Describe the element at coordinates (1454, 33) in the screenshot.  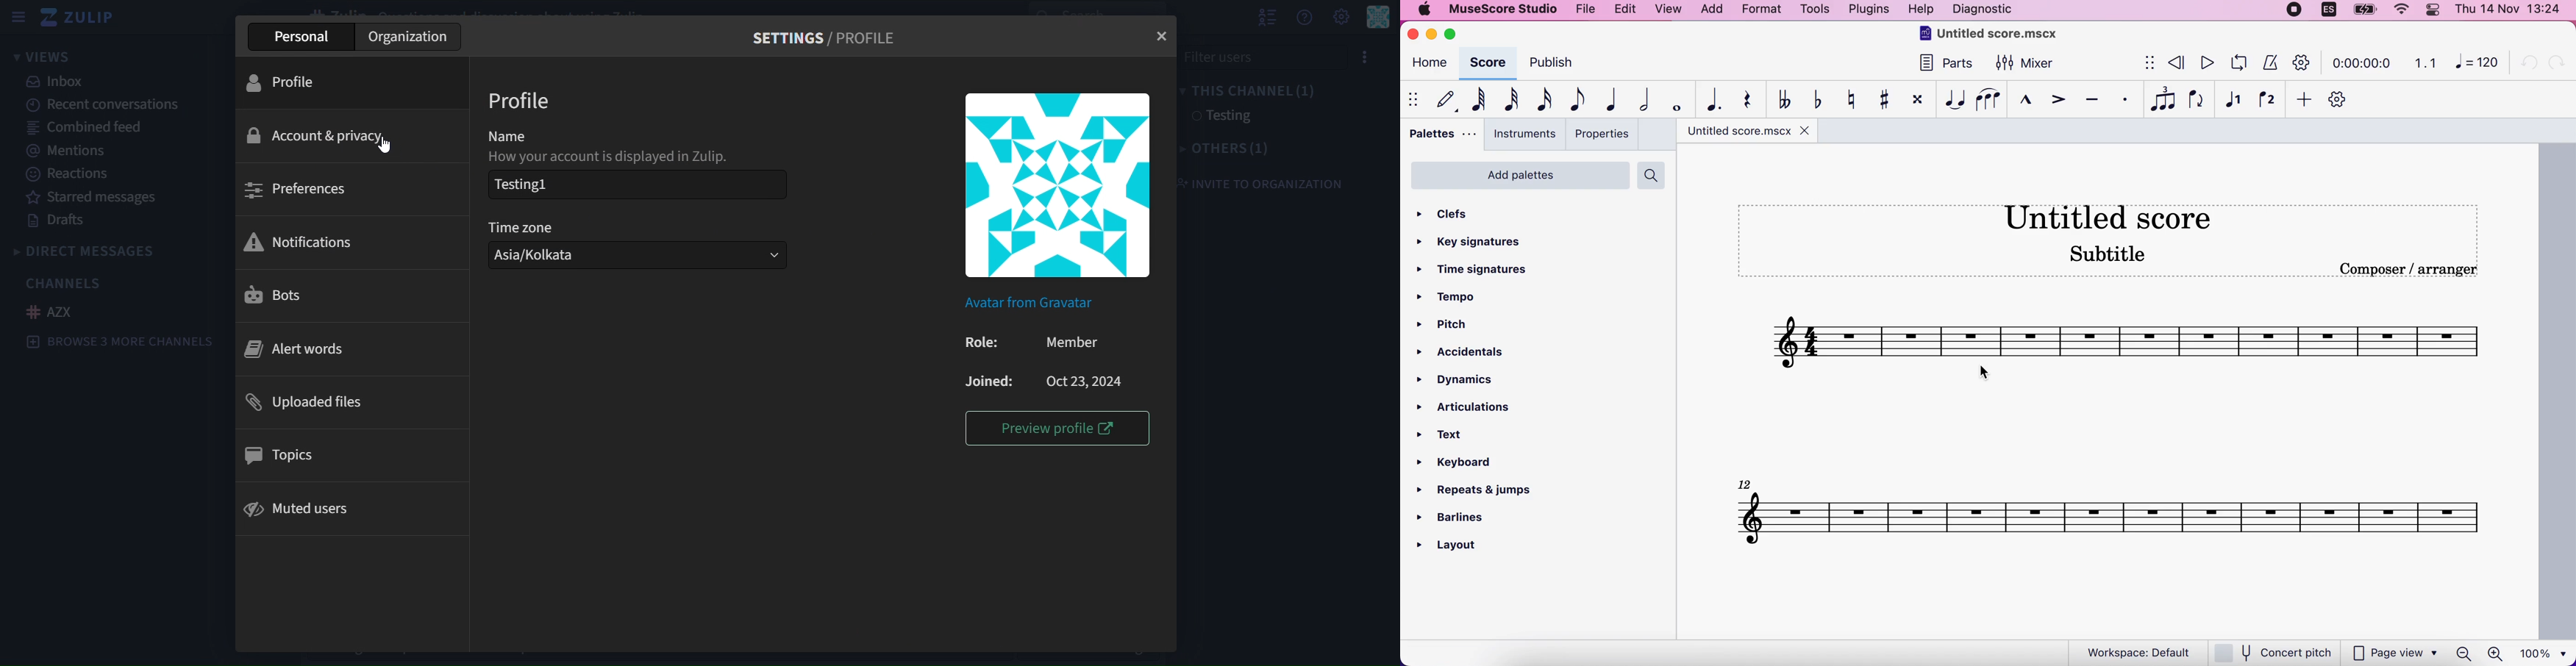
I see `maximize` at that location.